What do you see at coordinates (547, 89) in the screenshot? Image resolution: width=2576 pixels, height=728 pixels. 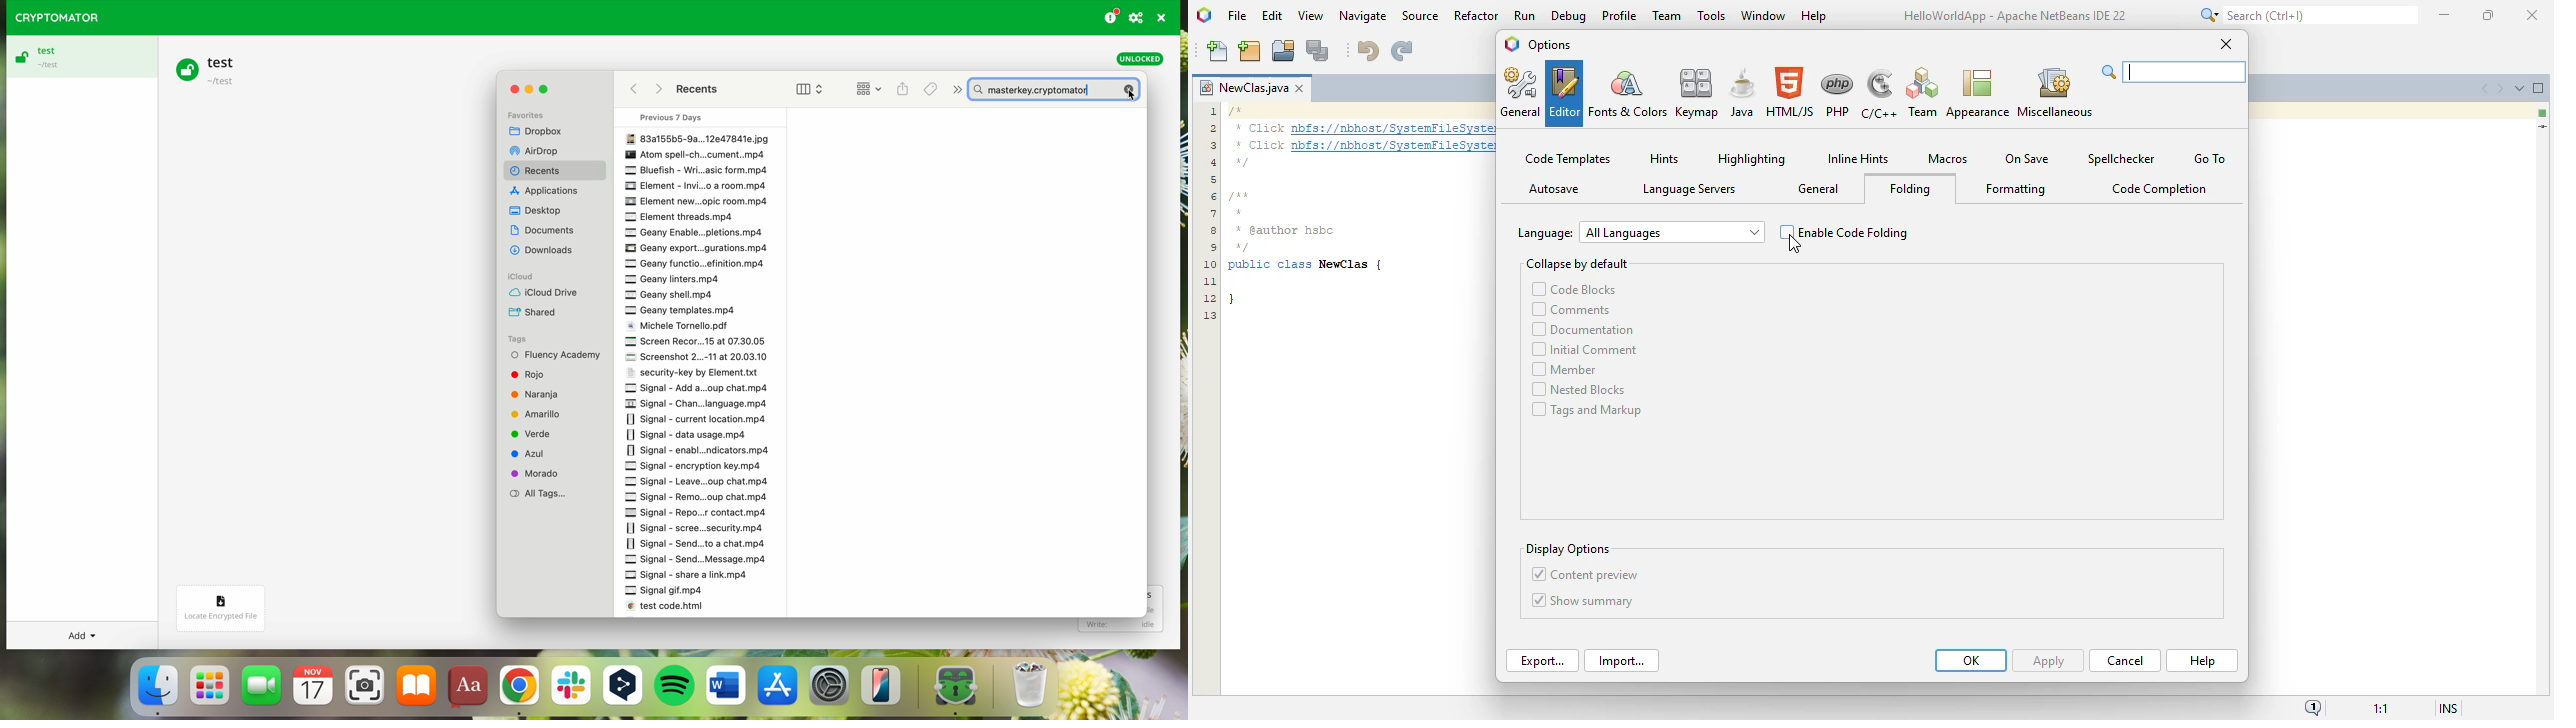 I see `maximize` at bounding box center [547, 89].